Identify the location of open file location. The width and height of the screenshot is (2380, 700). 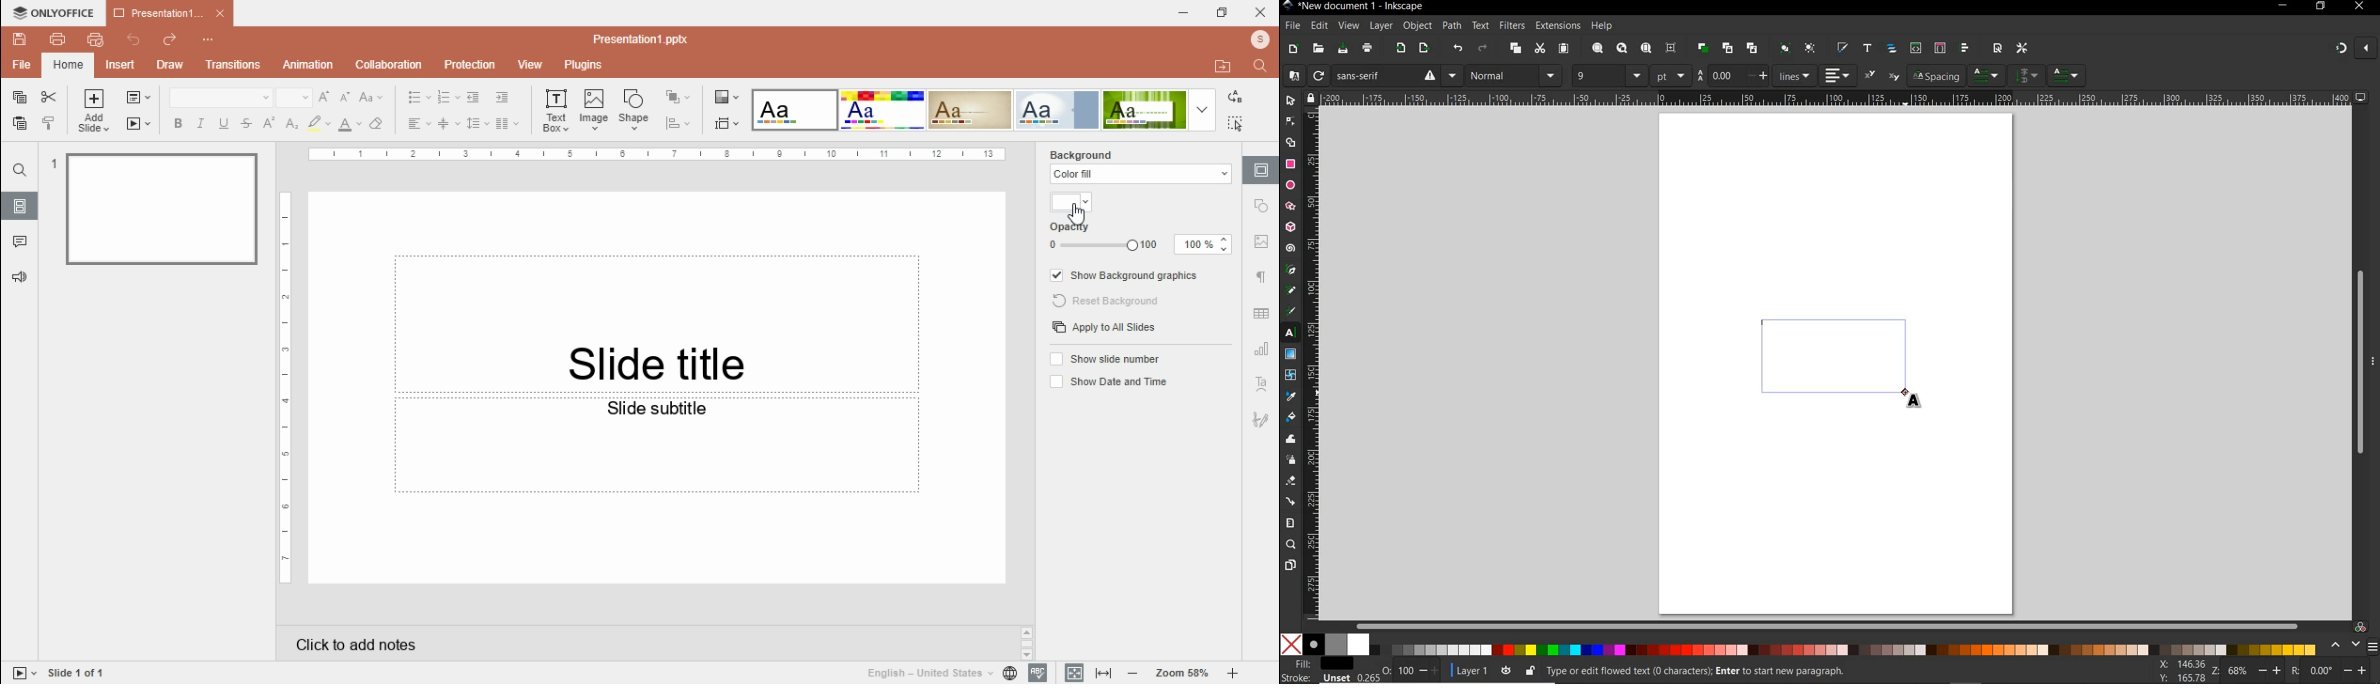
(1224, 68).